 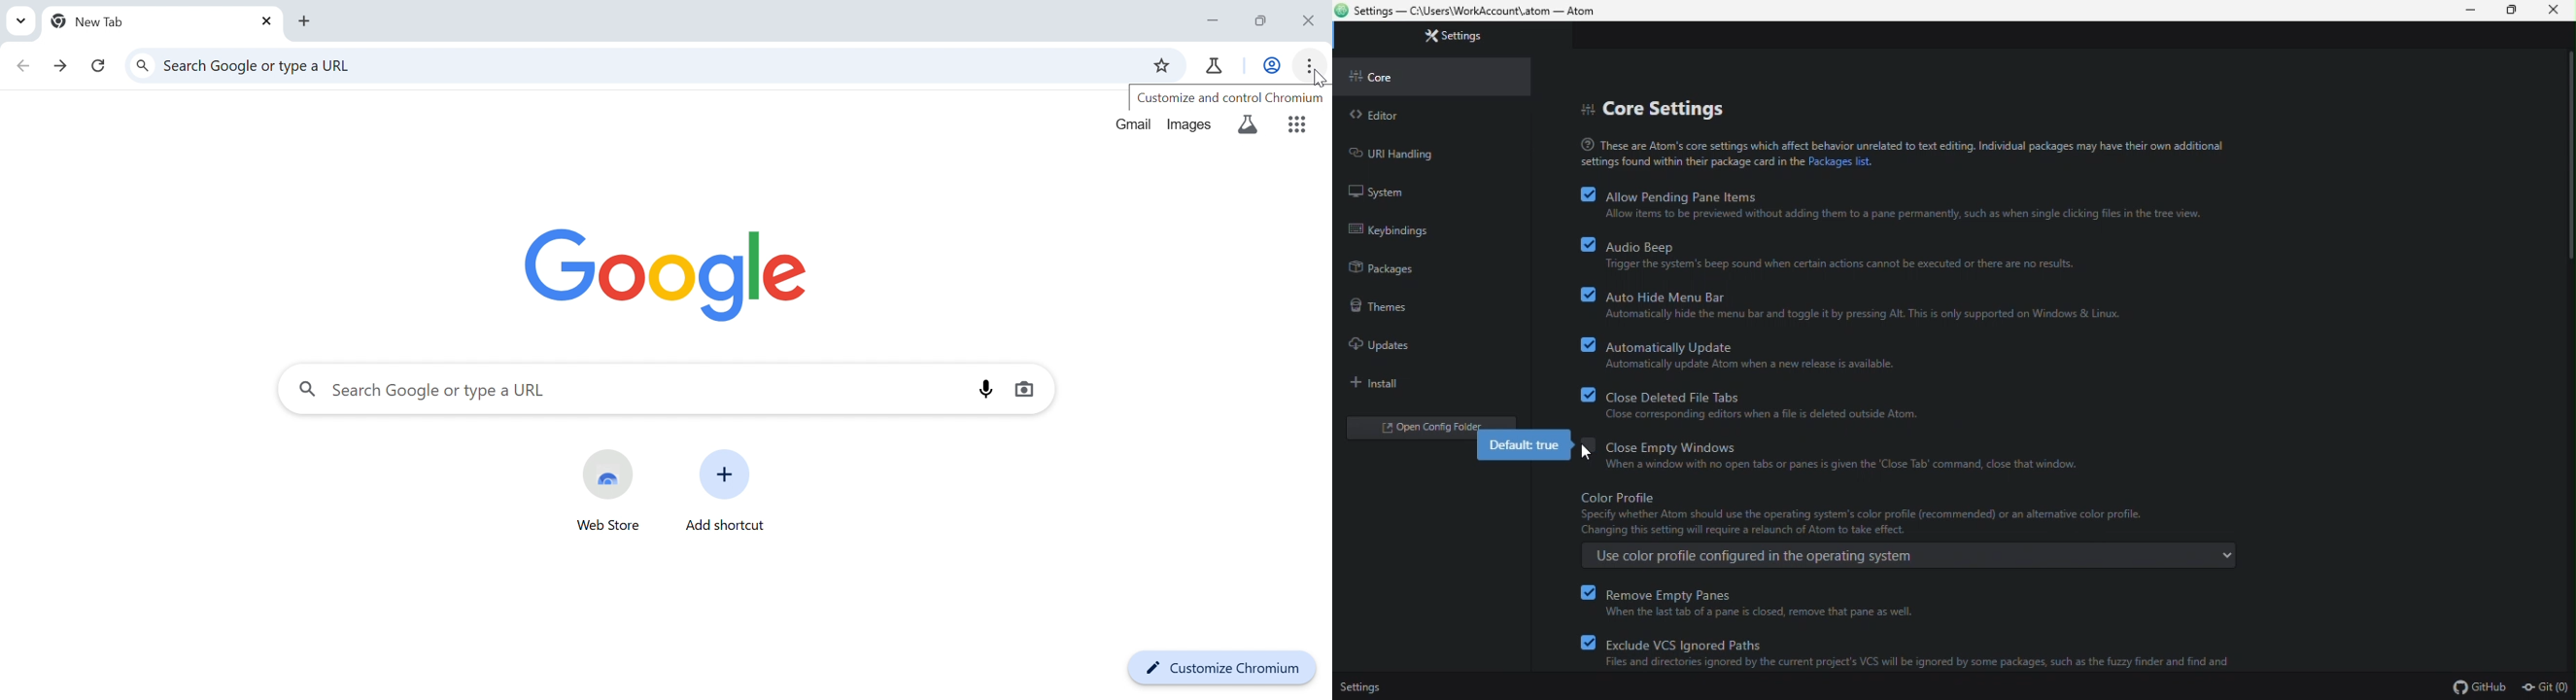 What do you see at coordinates (2567, 164) in the screenshot?
I see `scroll bar` at bounding box center [2567, 164].